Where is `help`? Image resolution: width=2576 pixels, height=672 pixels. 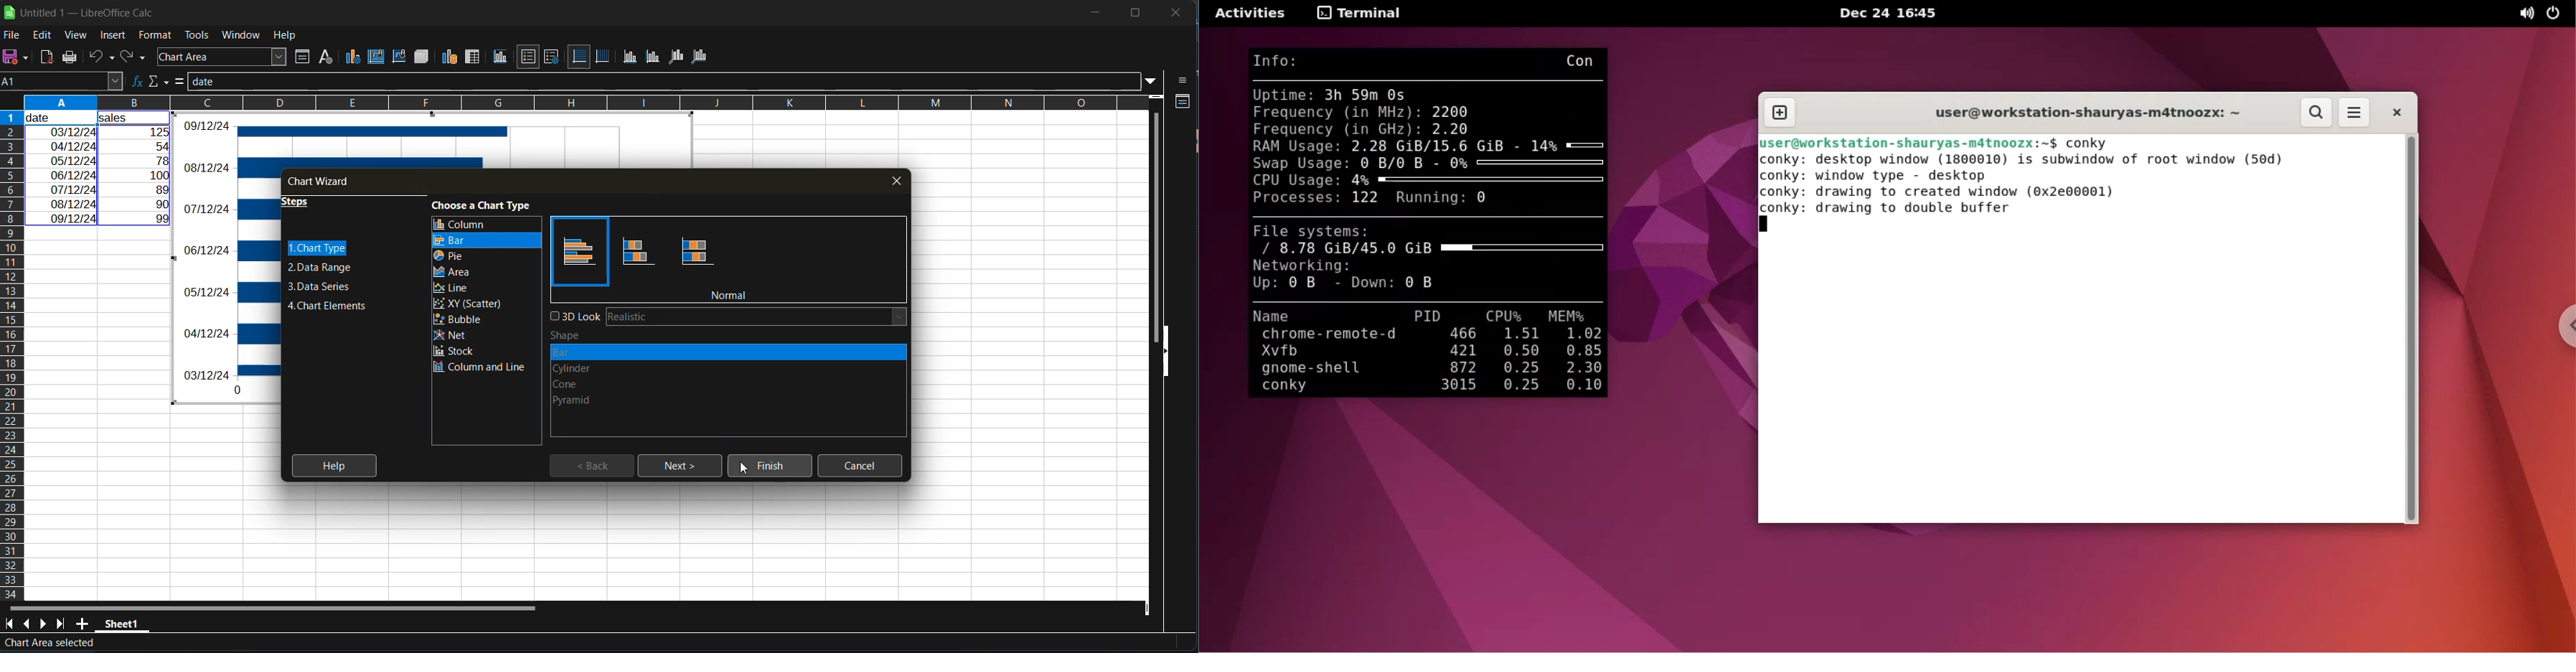
help is located at coordinates (286, 34).